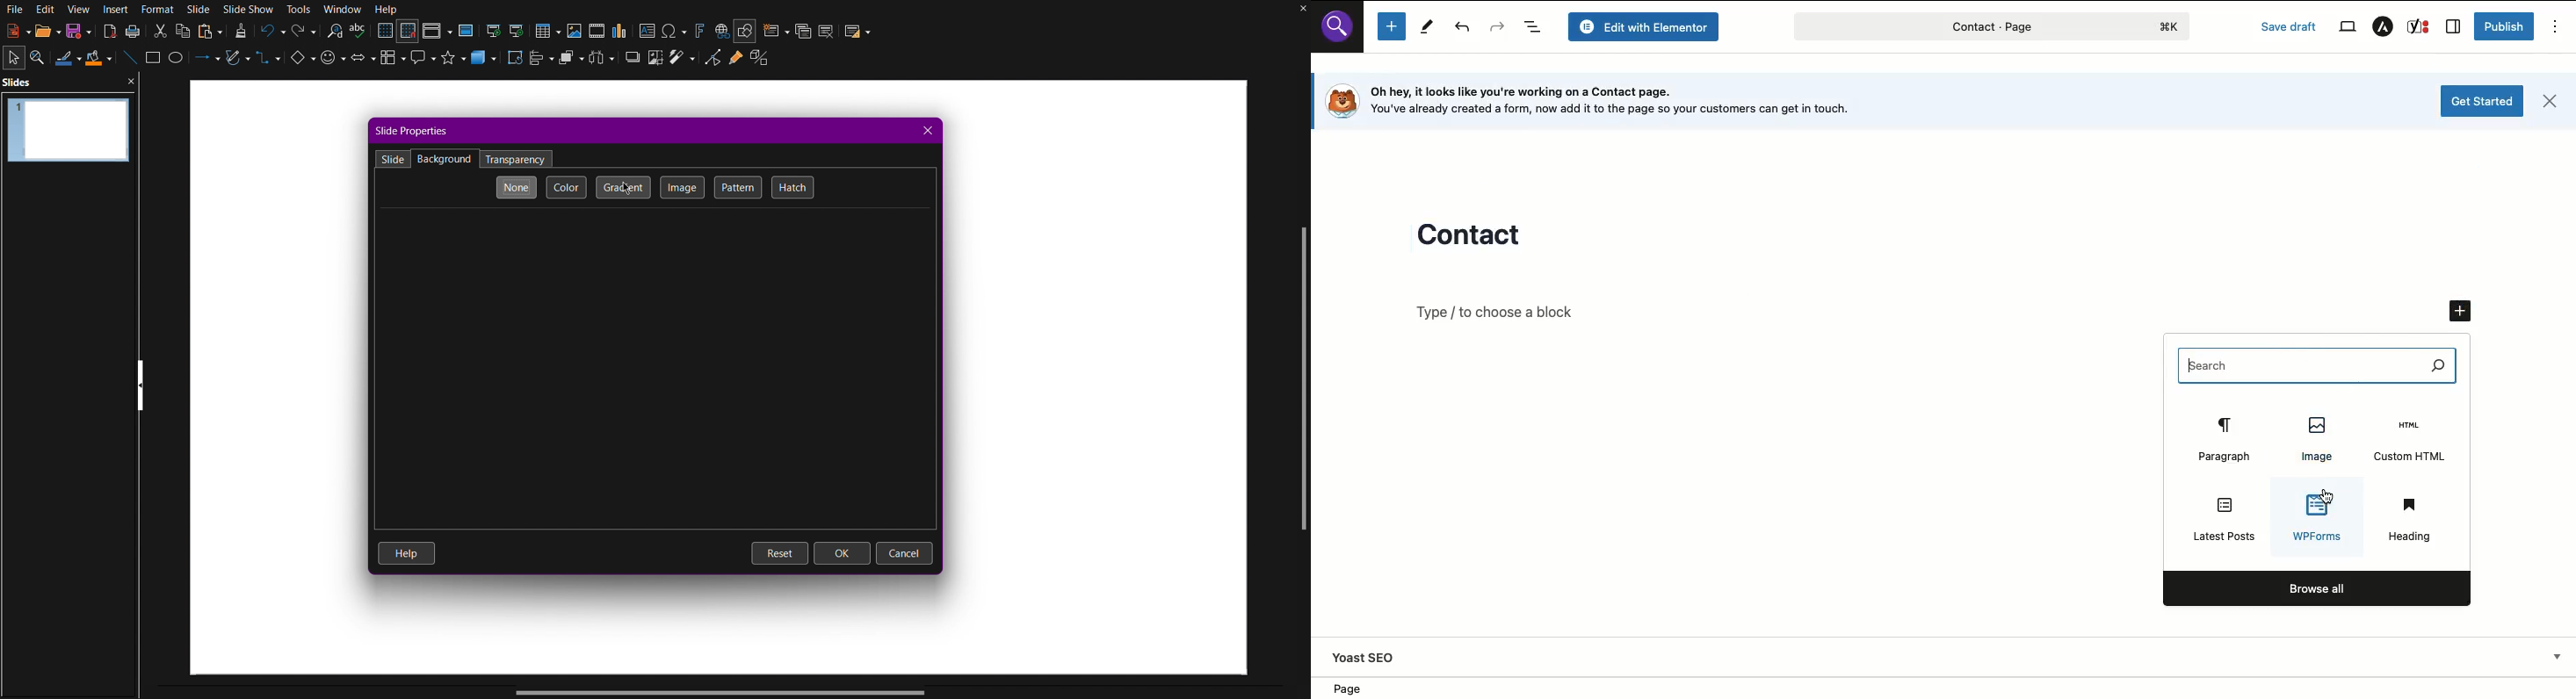  Describe the element at coordinates (517, 188) in the screenshot. I see `None` at that location.